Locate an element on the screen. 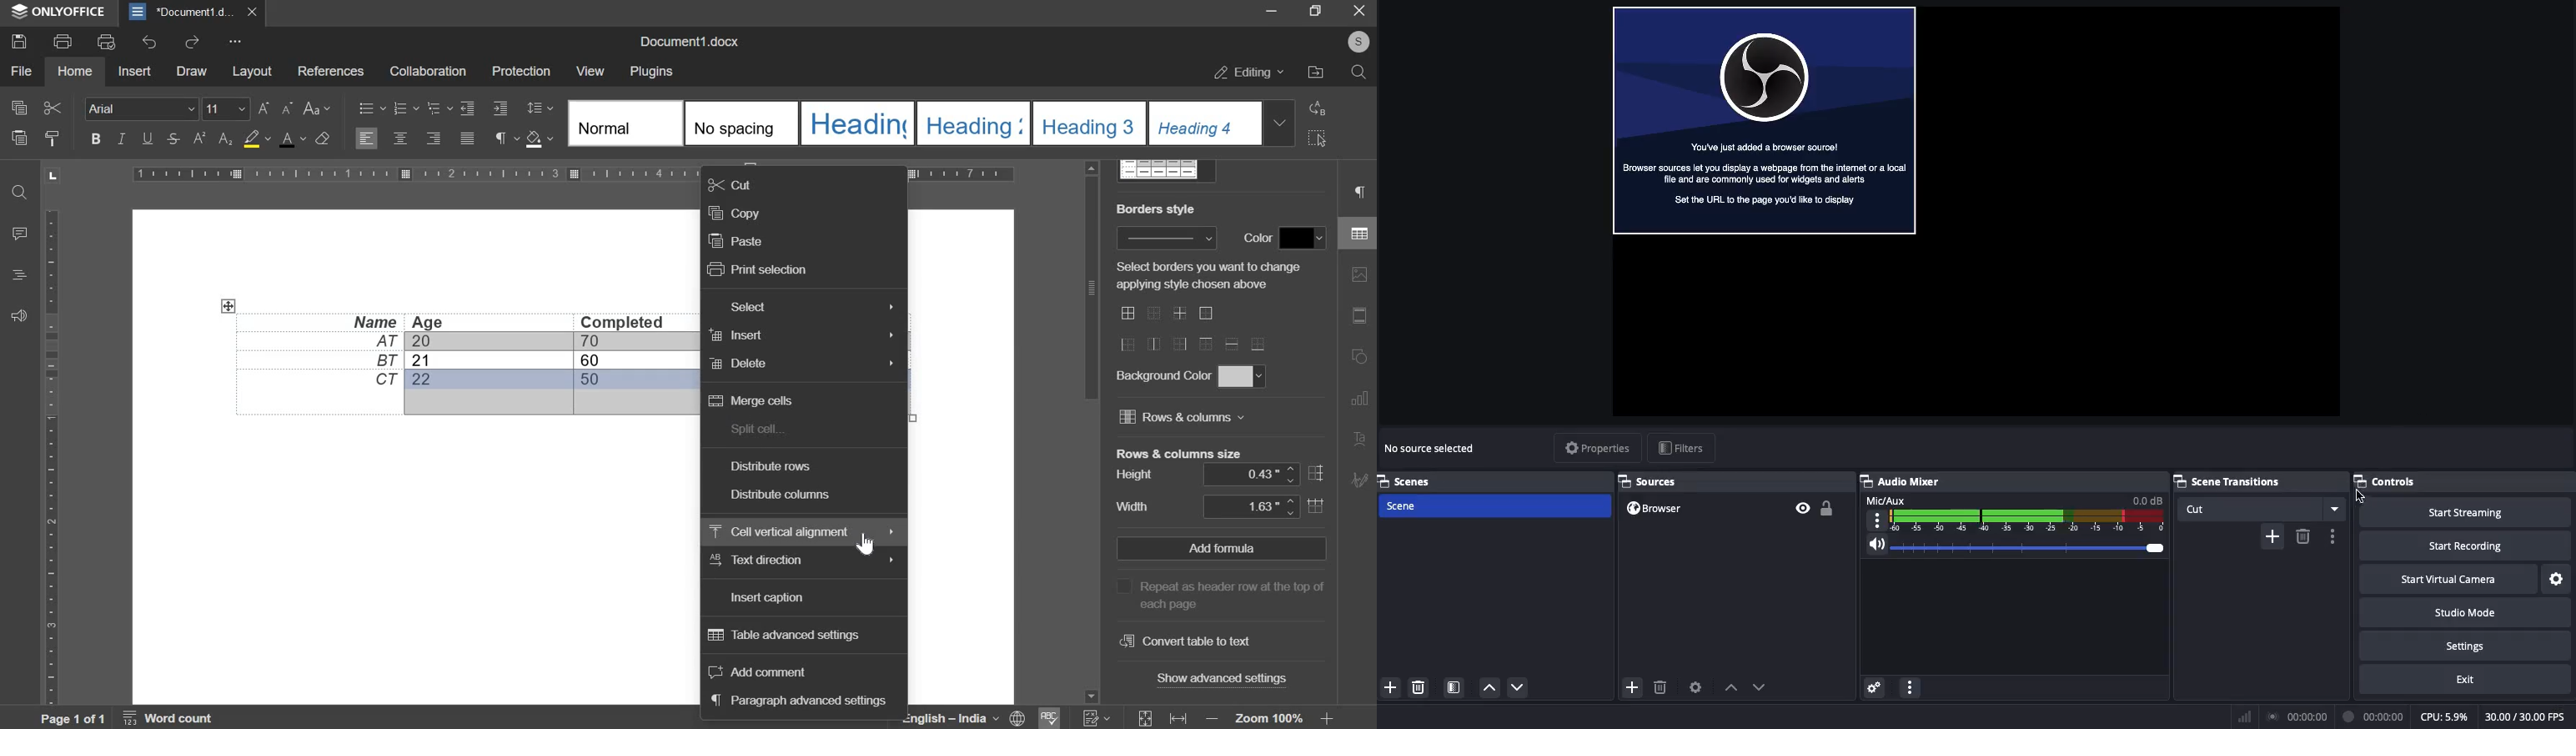 Image resolution: width=2576 pixels, height=756 pixels. Document1.docx is located at coordinates (691, 42).